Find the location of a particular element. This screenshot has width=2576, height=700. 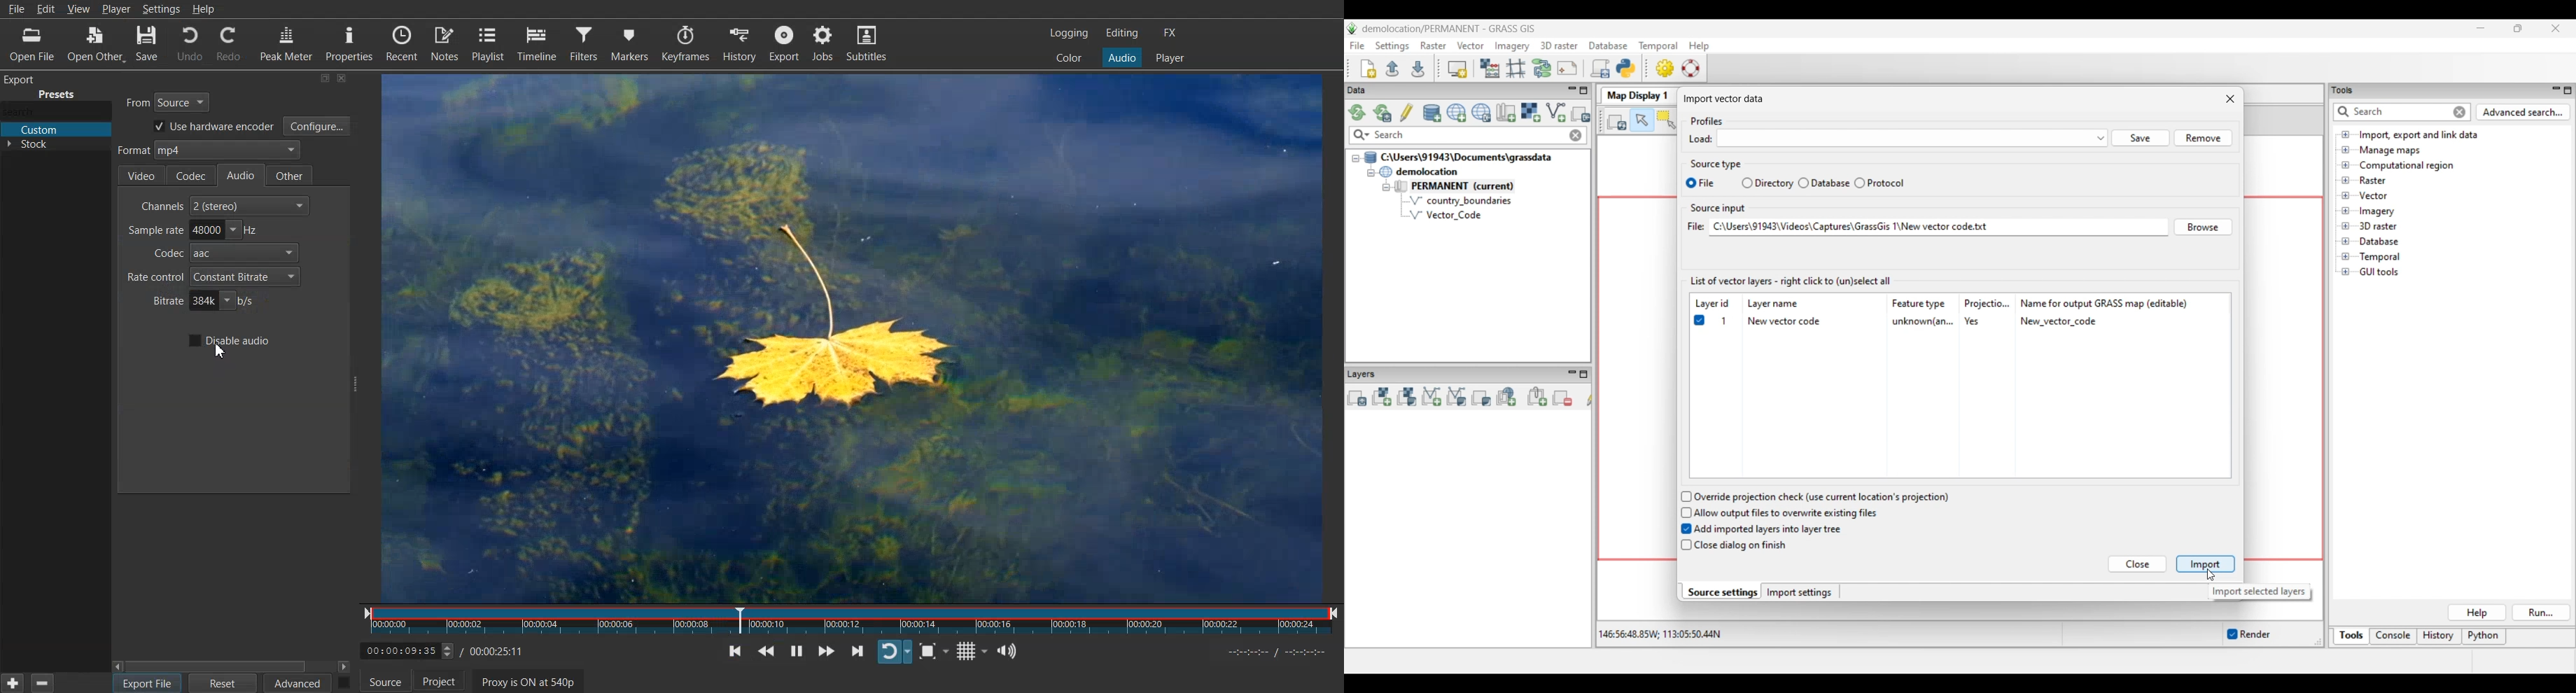

History is located at coordinates (740, 43).